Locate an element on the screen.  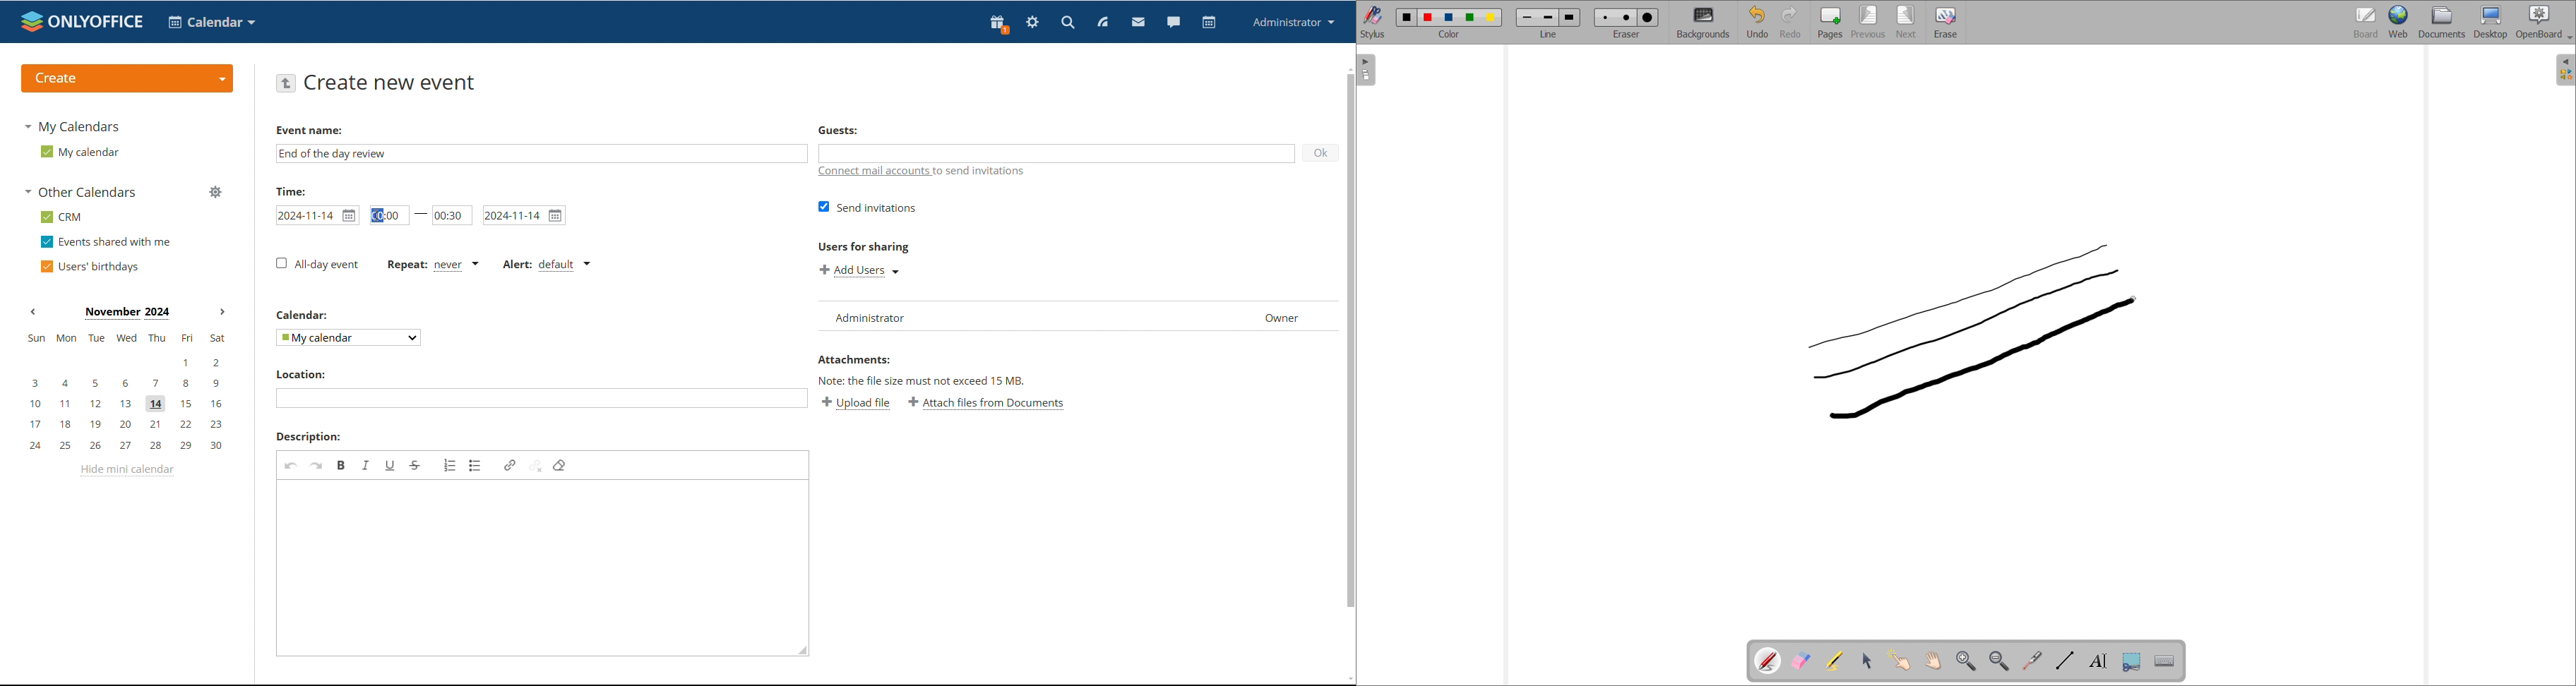
color is located at coordinates (1451, 17).